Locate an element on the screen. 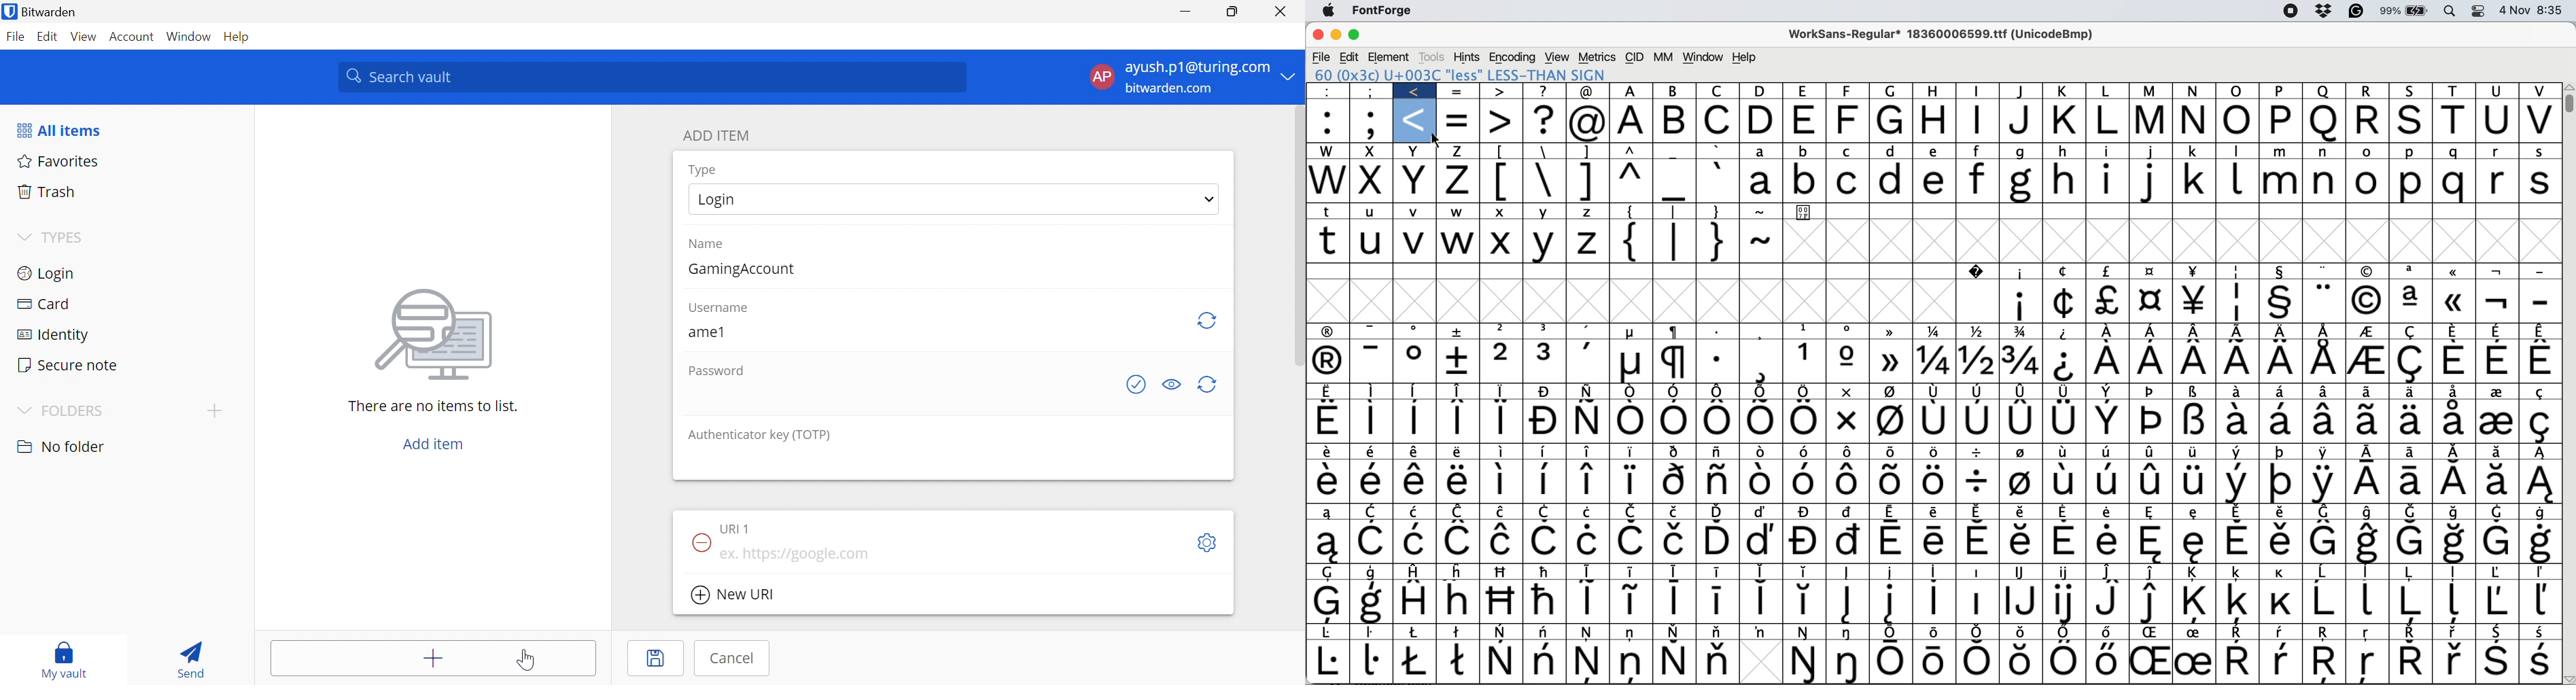 This screenshot has height=700, width=2576. t is located at coordinates (1329, 241).